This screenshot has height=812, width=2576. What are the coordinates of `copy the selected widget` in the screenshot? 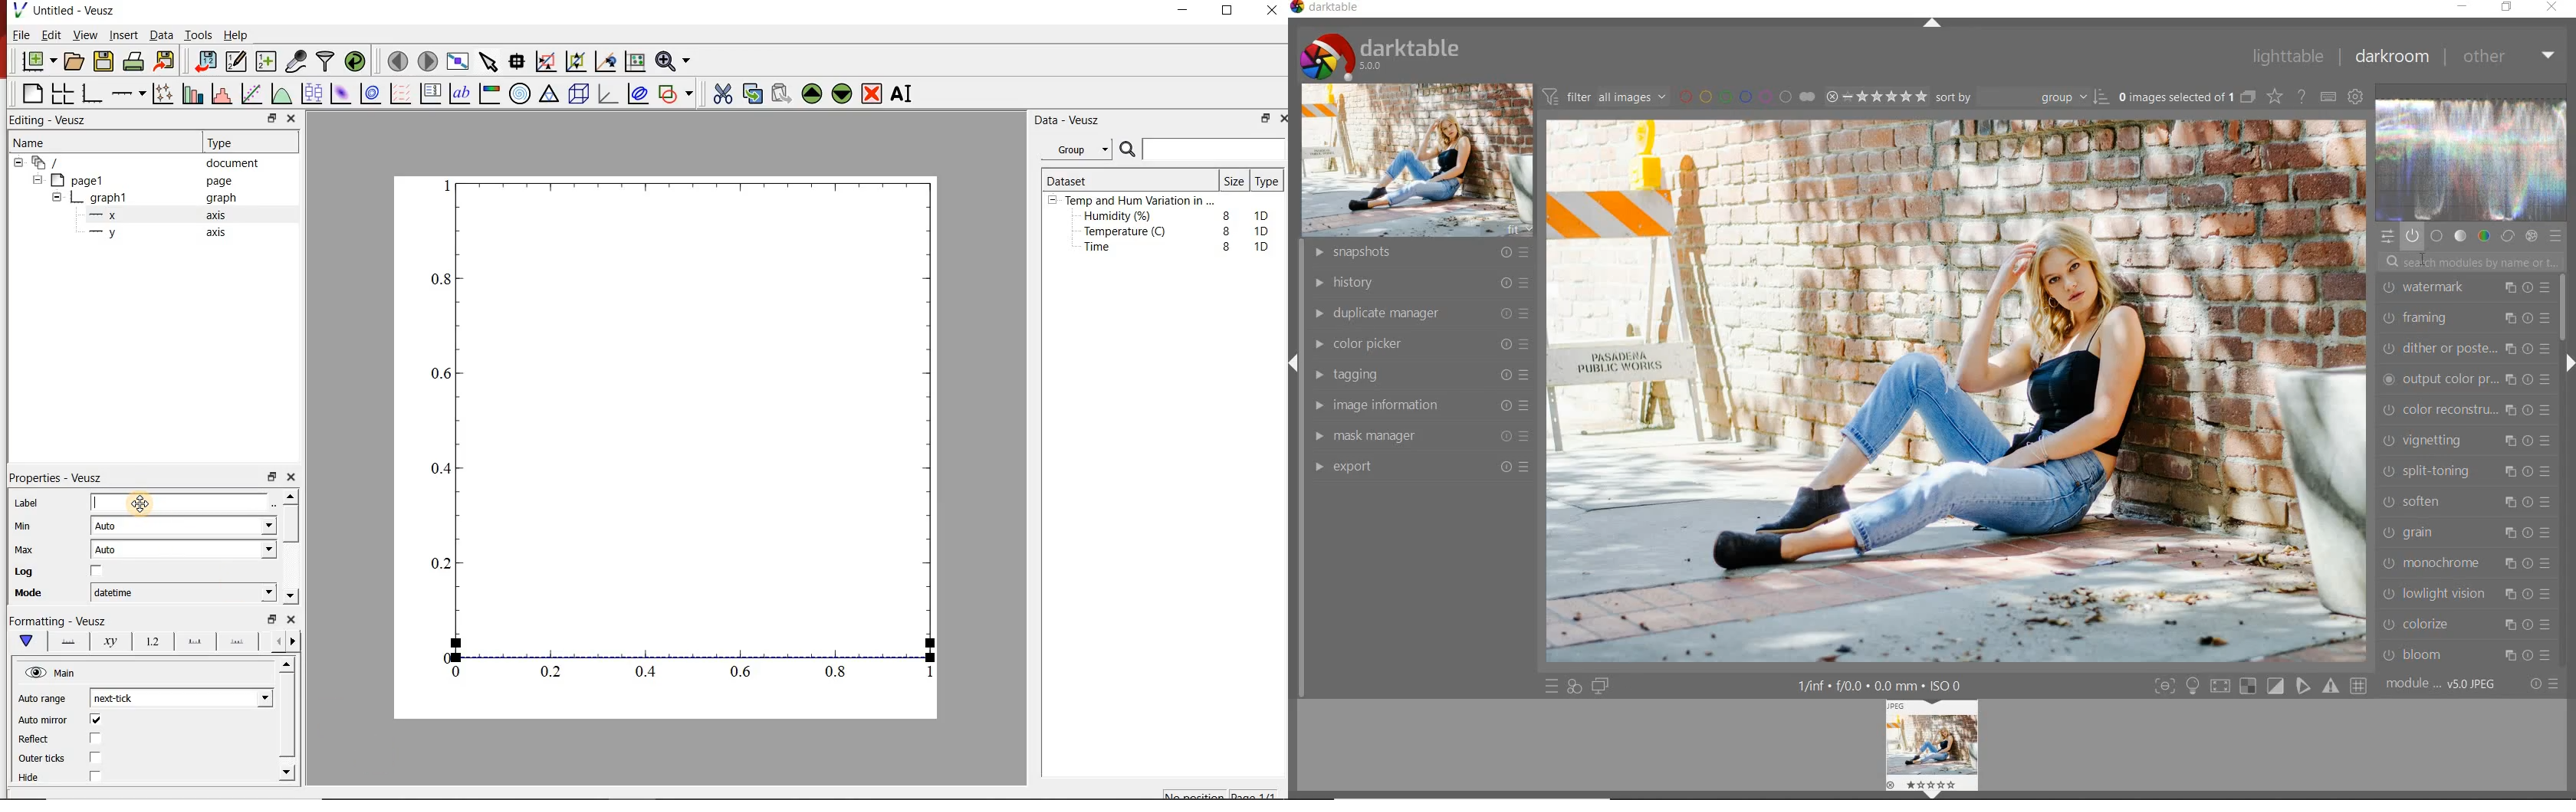 It's located at (752, 93).